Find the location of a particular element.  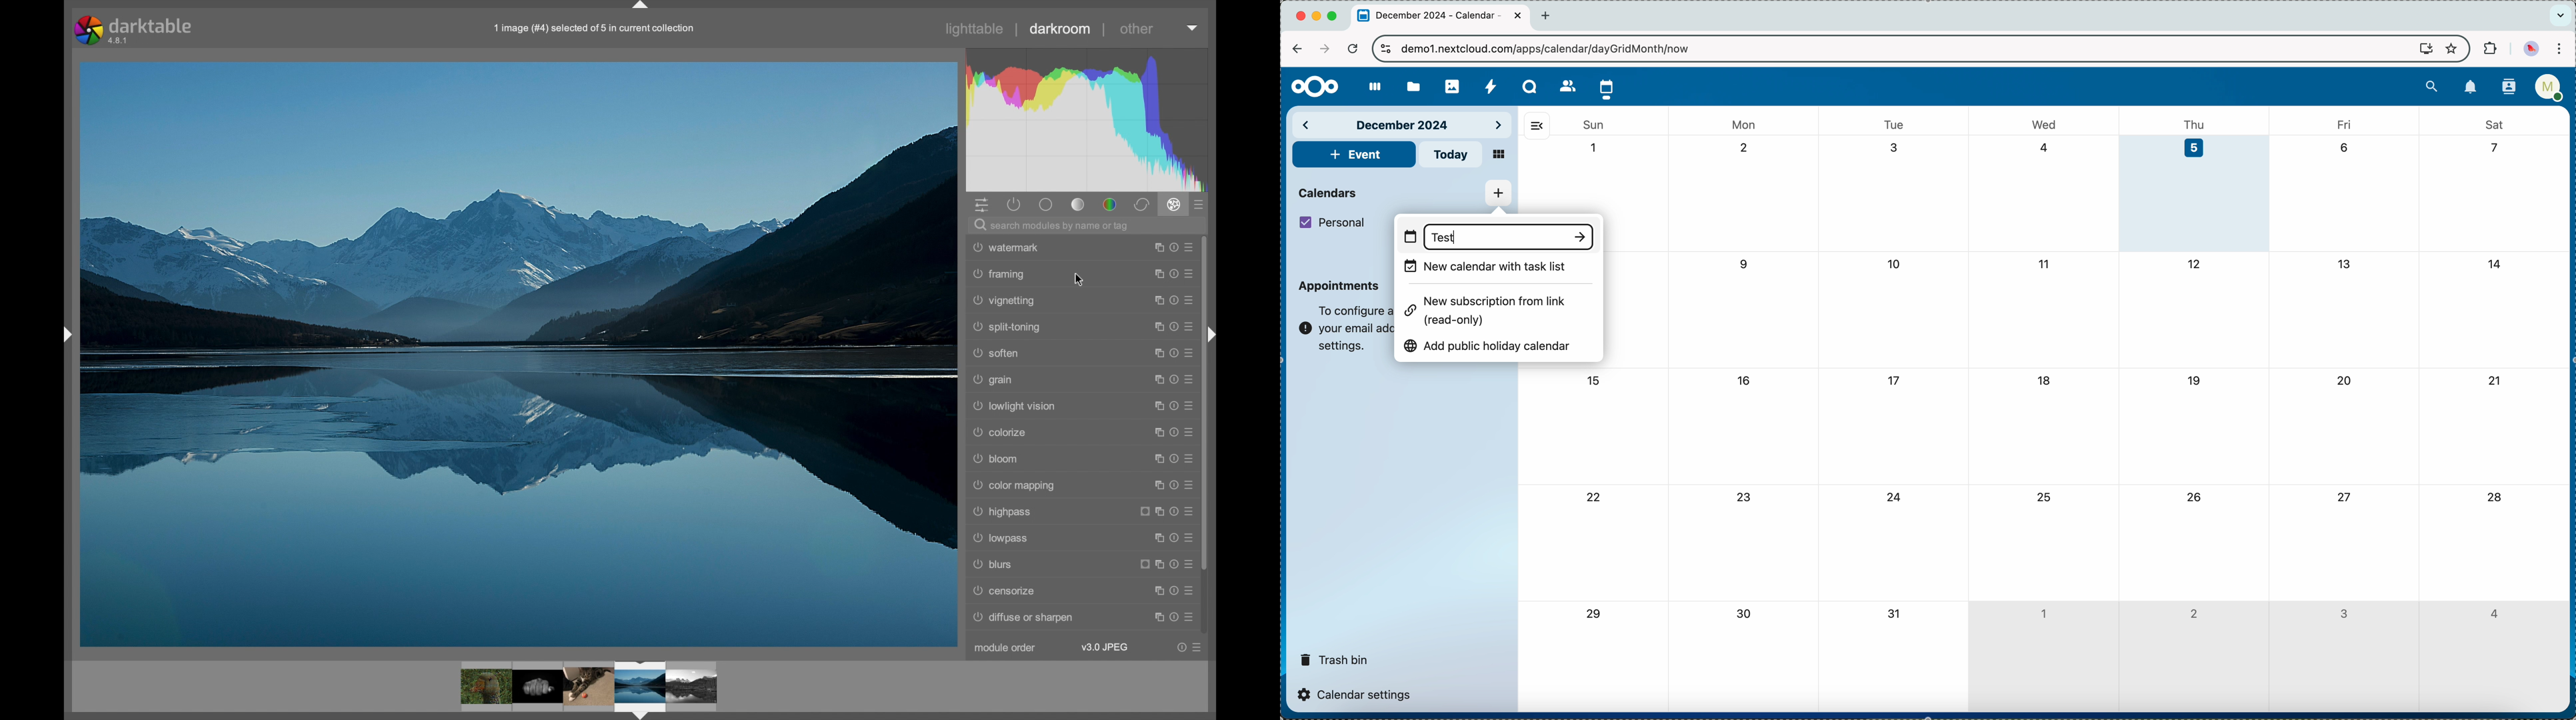

photo preview is located at coordinates (591, 688).